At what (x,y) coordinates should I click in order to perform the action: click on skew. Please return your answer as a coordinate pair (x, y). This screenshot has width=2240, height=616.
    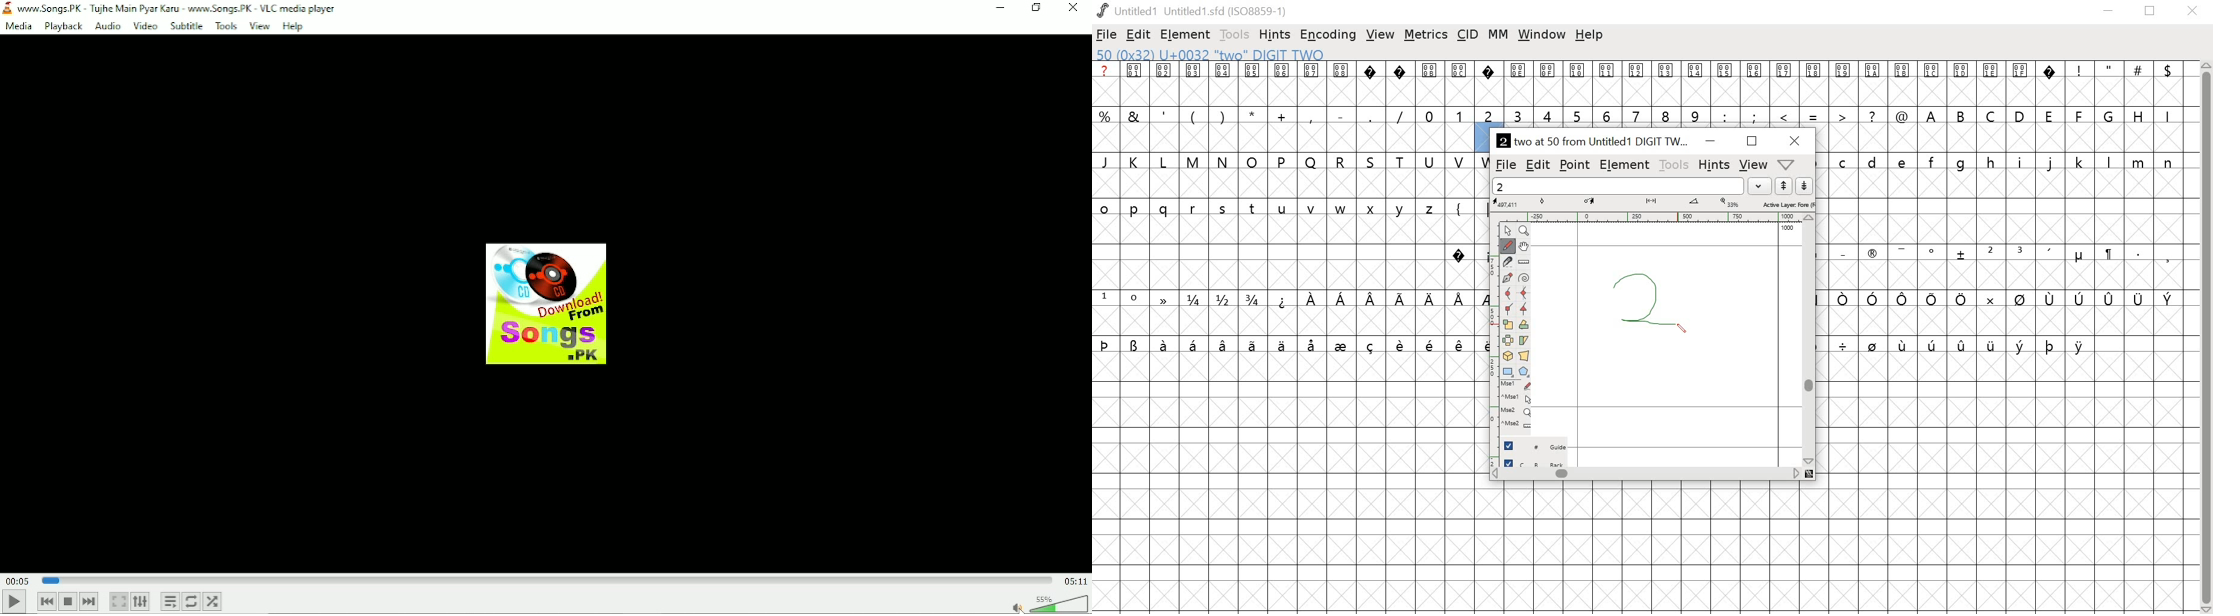
    Looking at the image, I should click on (1524, 341).